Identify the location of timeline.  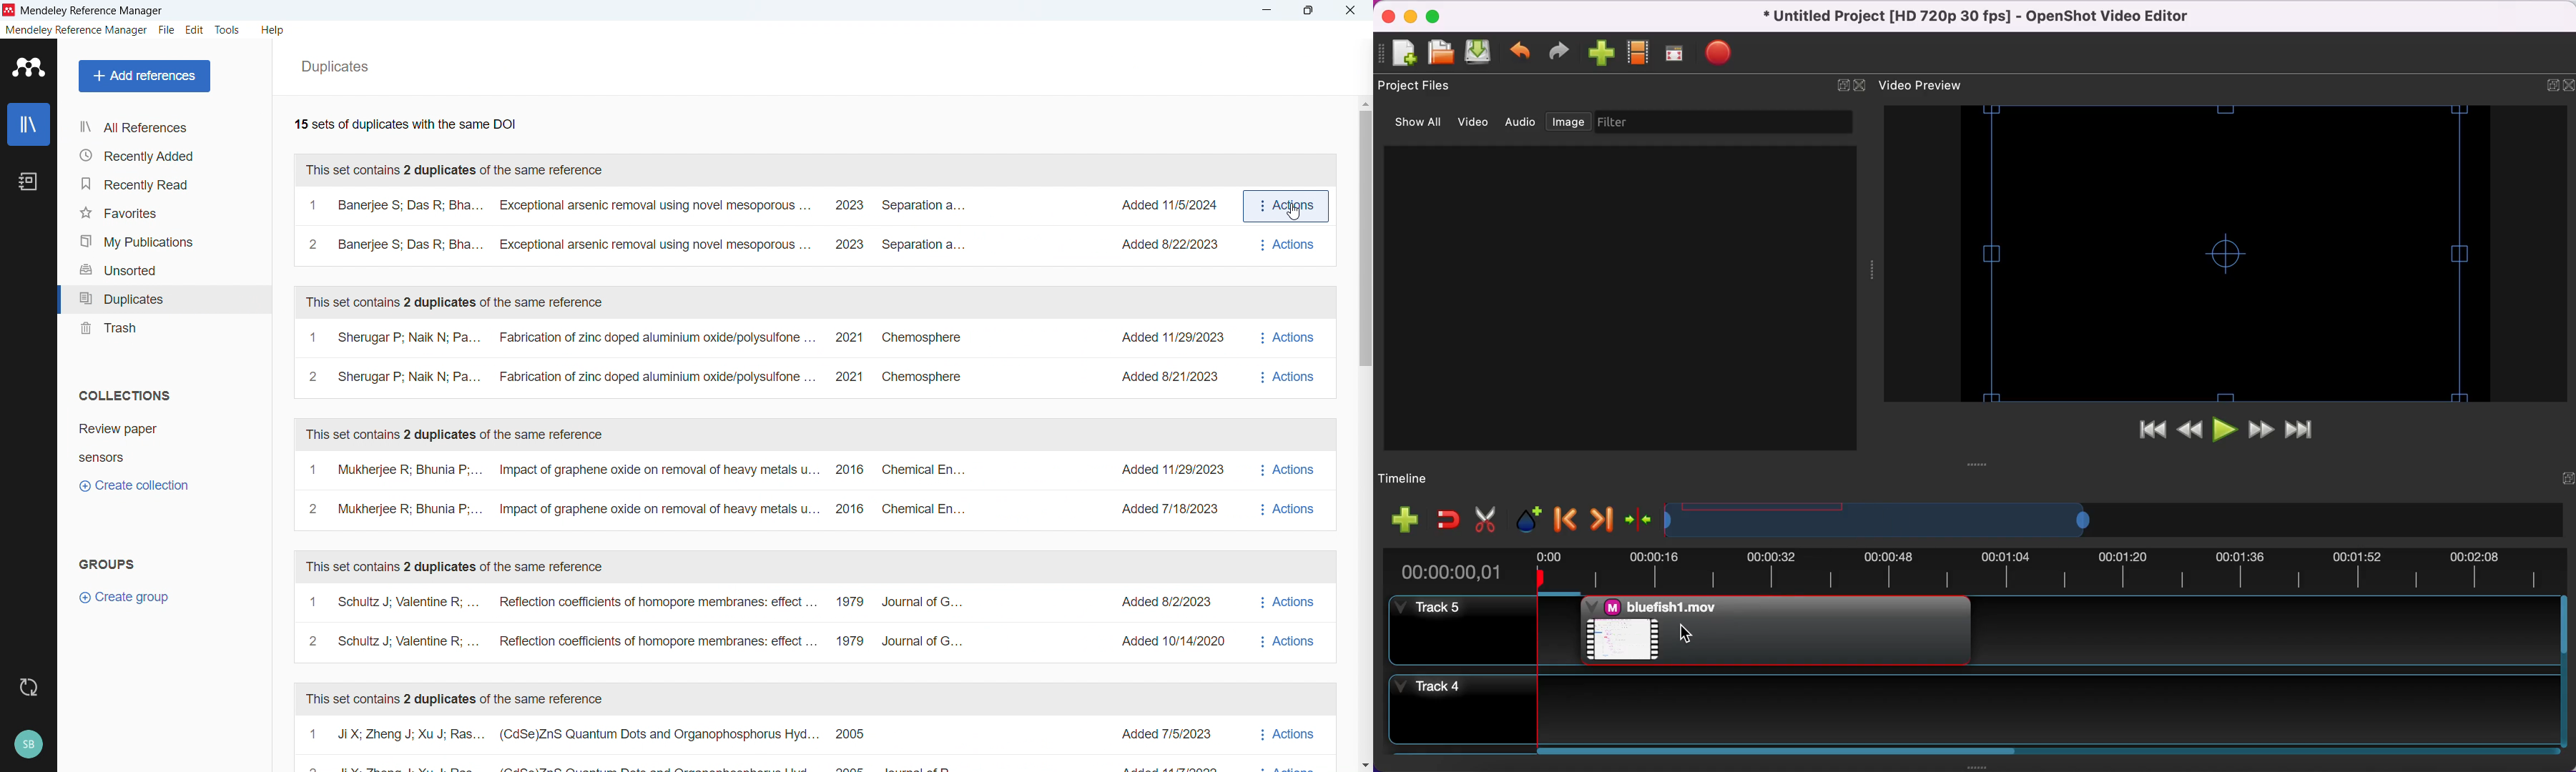
(1415, 477).